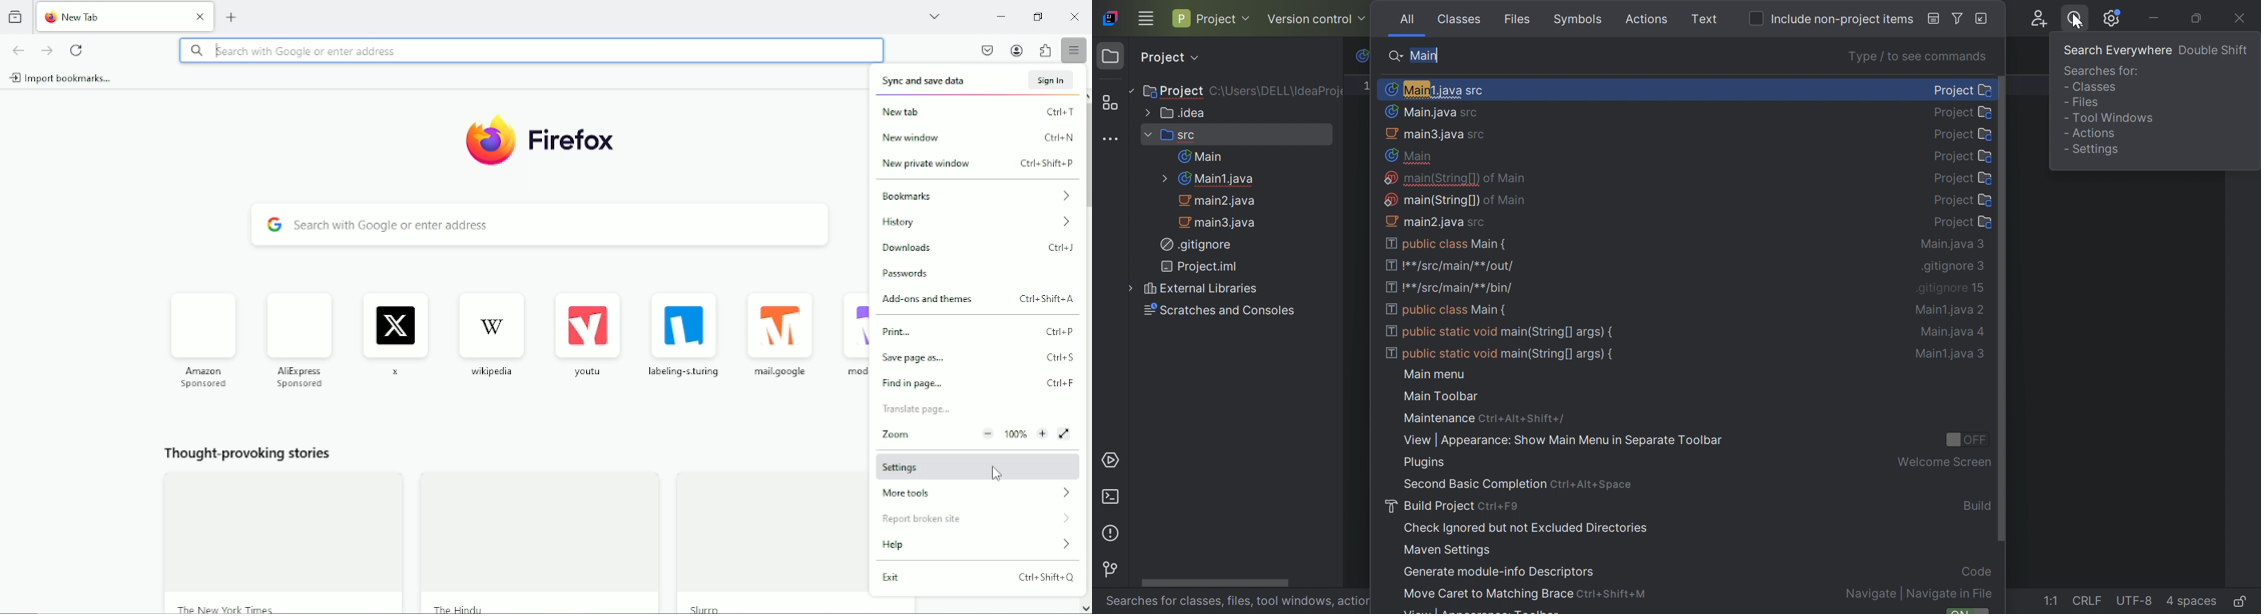 The image size is (2268, 616). Describe the element at coordinates (936, 16) in the screenshot. I see `List all tabs` at that location.